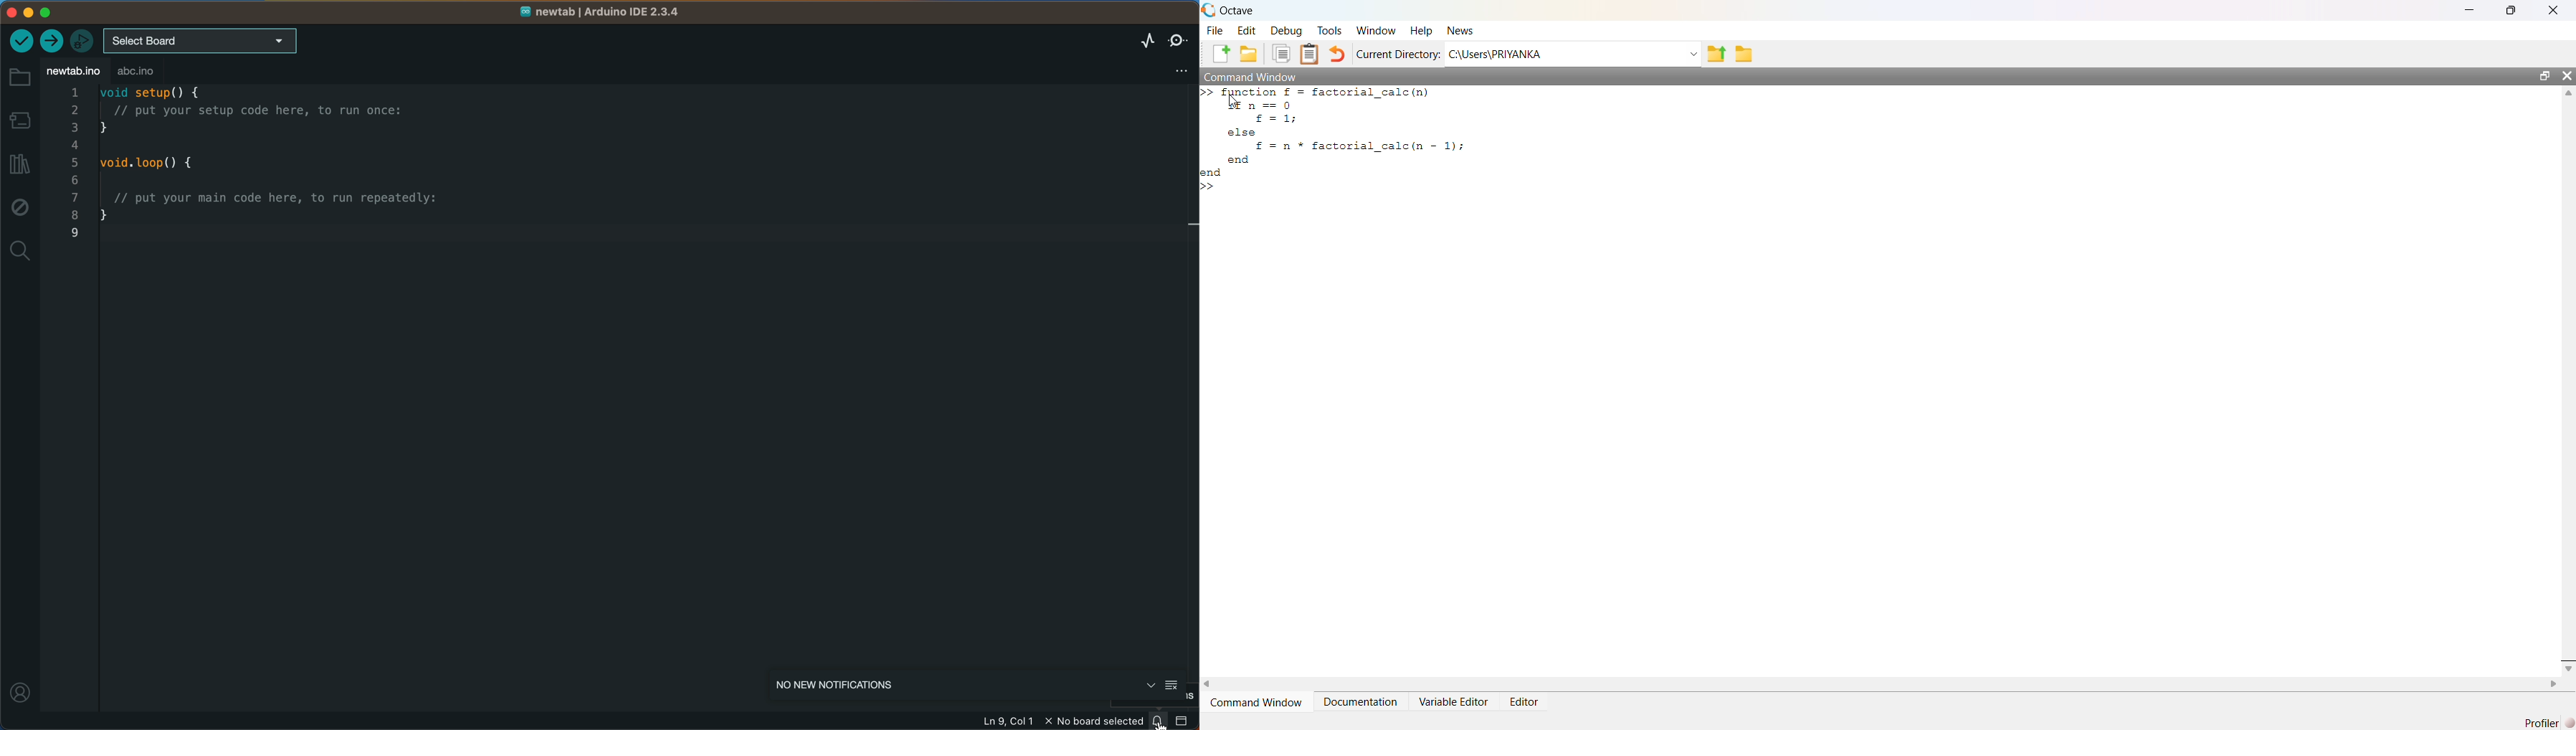 The image size is (2576, 756). Describe the element at coordinates (1455, 701) in the screenshot. I see `Variable Editor` at that location.